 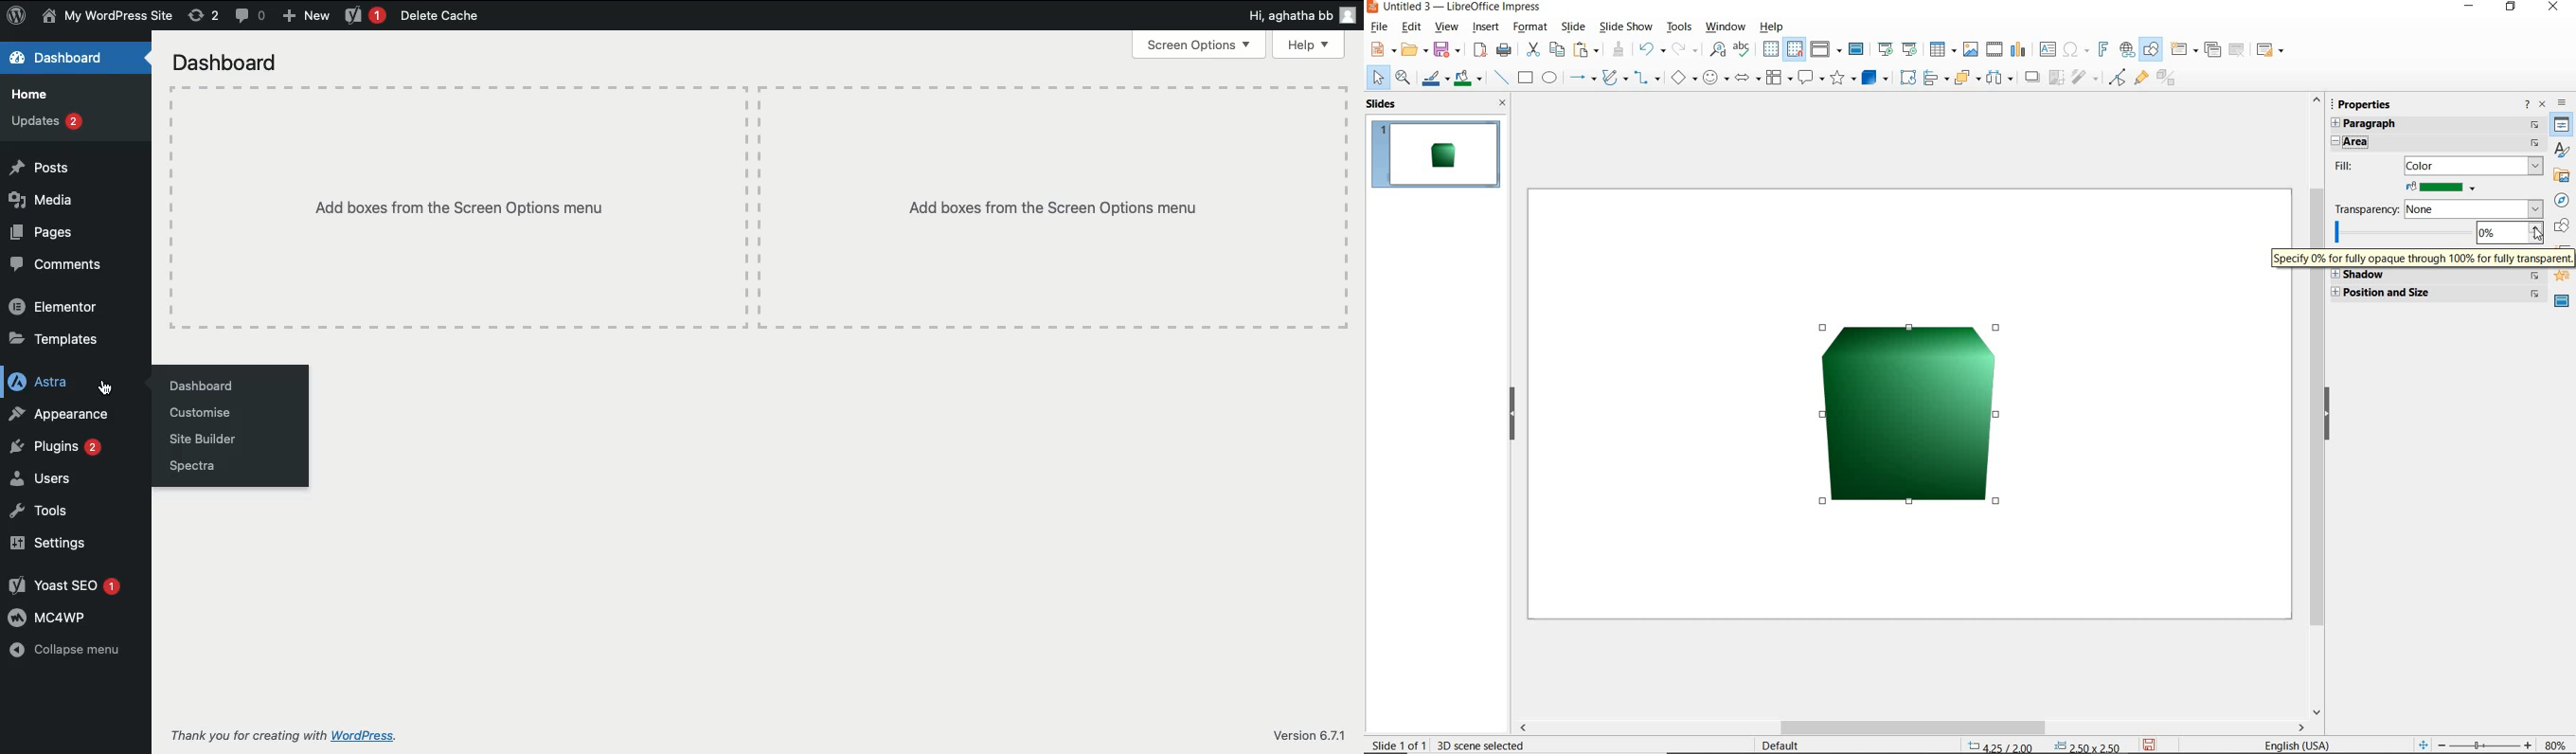 What do you see at coordinates (2562, 177) in the screenshot?
I see `GALLERY` at bounding box center [2562, 177].